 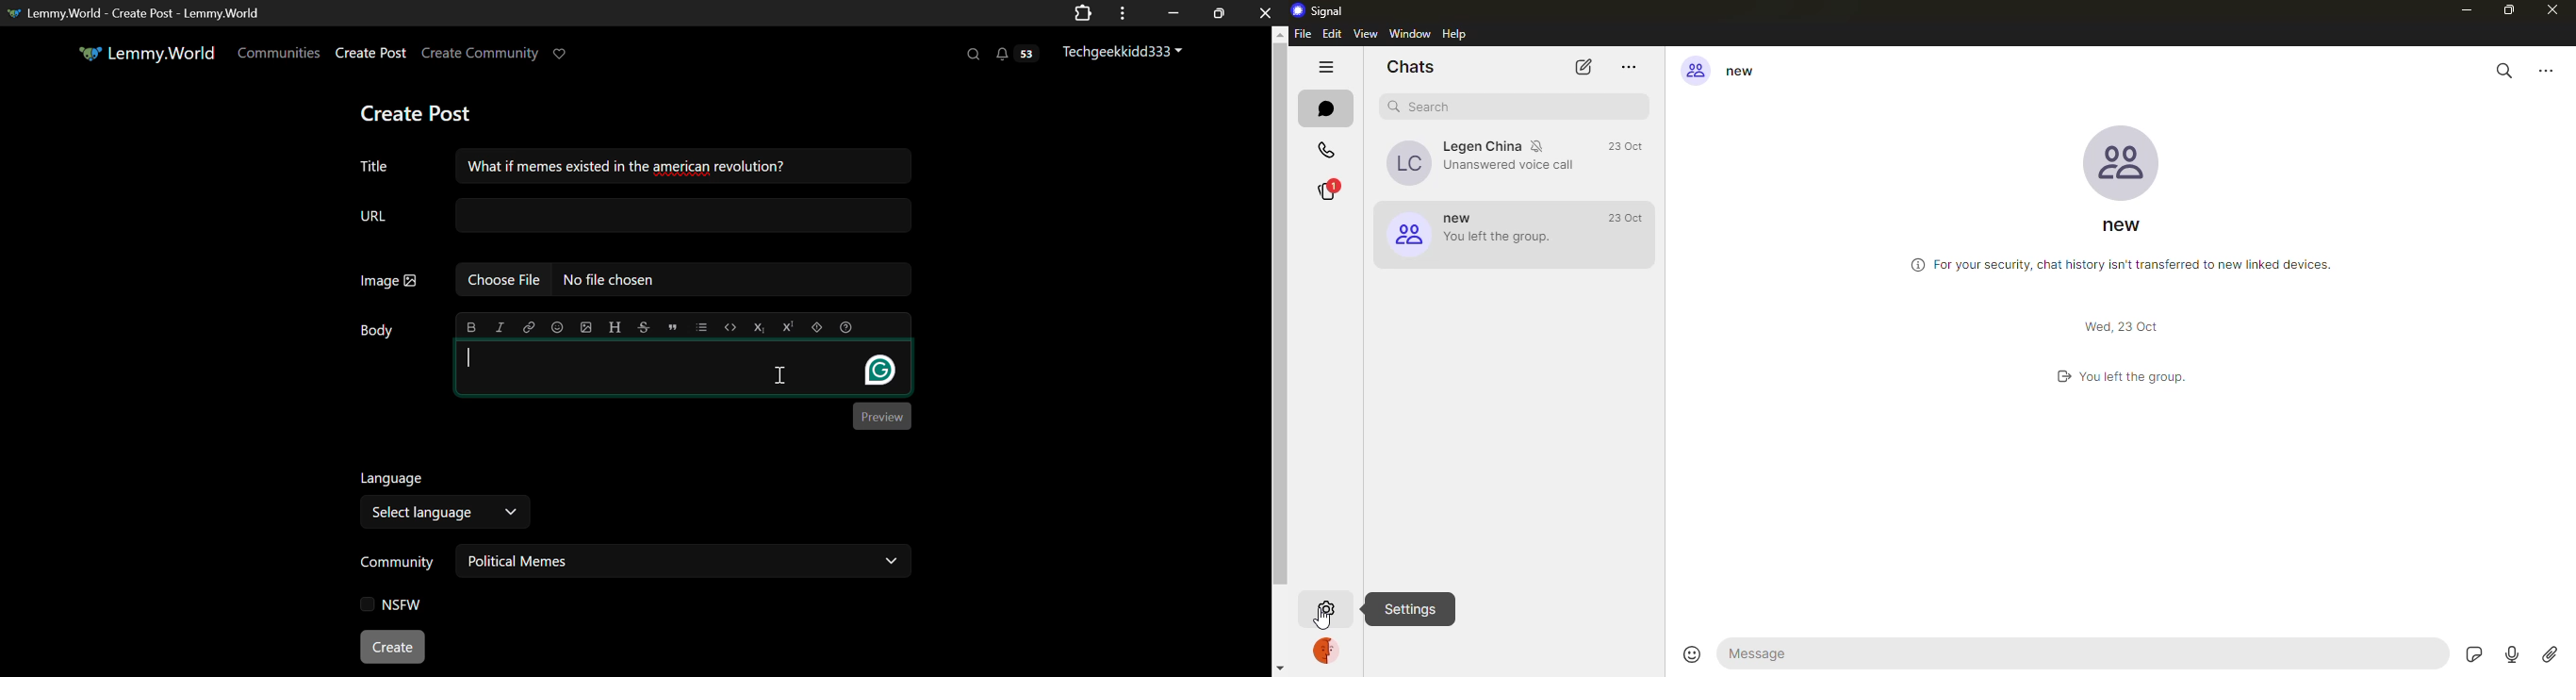 I want to click on Post Preview Button, so click(x=883, y=416).